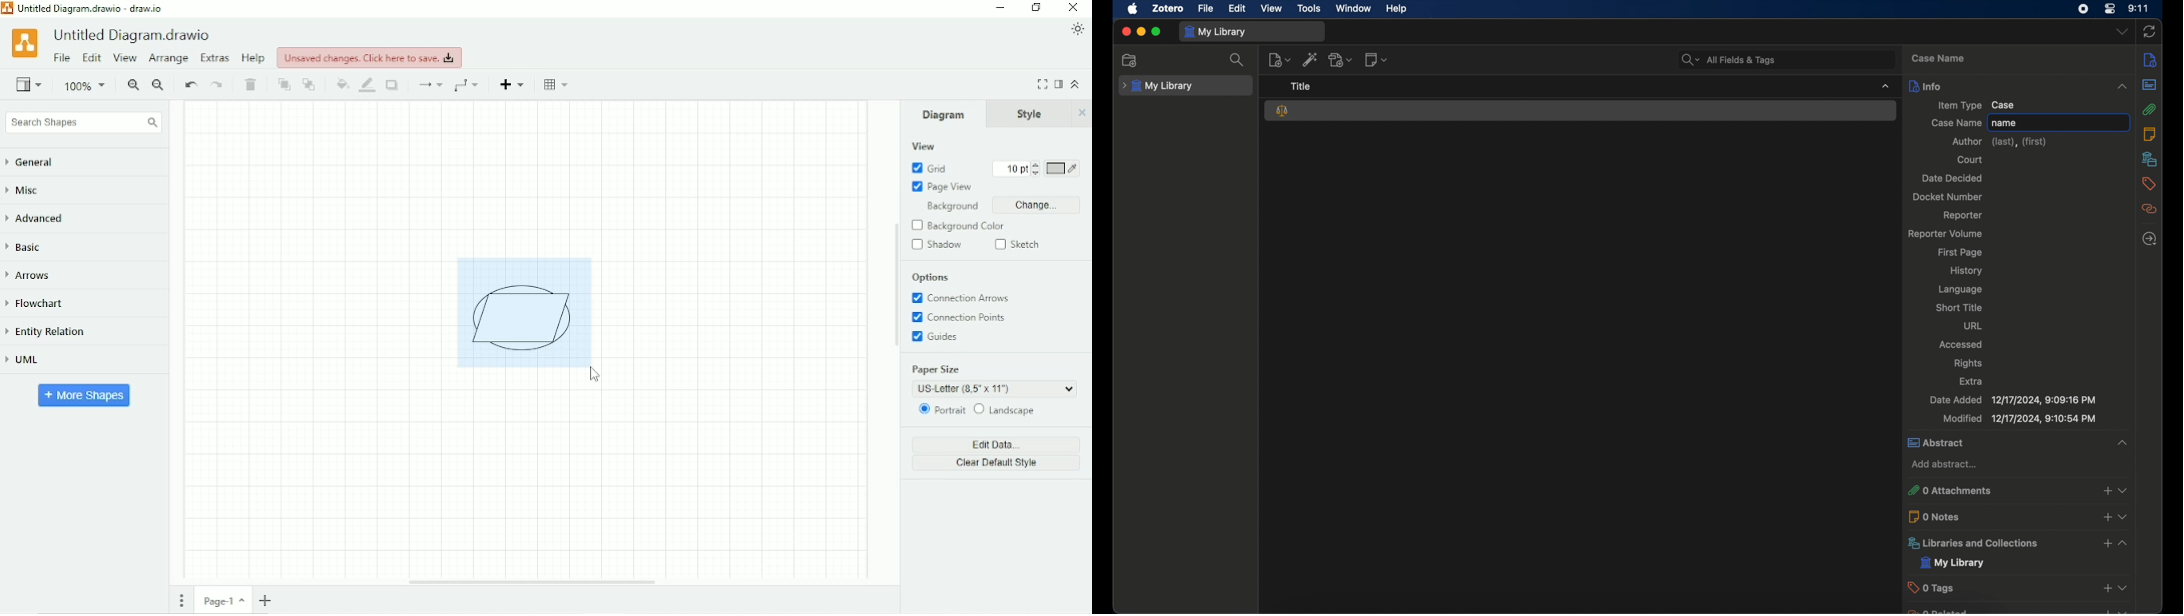 The image size is (2184, 616). What do you see at coordinates (29, 192) in the screenshot?
I see `Misc` at bounding box center [29, 192].